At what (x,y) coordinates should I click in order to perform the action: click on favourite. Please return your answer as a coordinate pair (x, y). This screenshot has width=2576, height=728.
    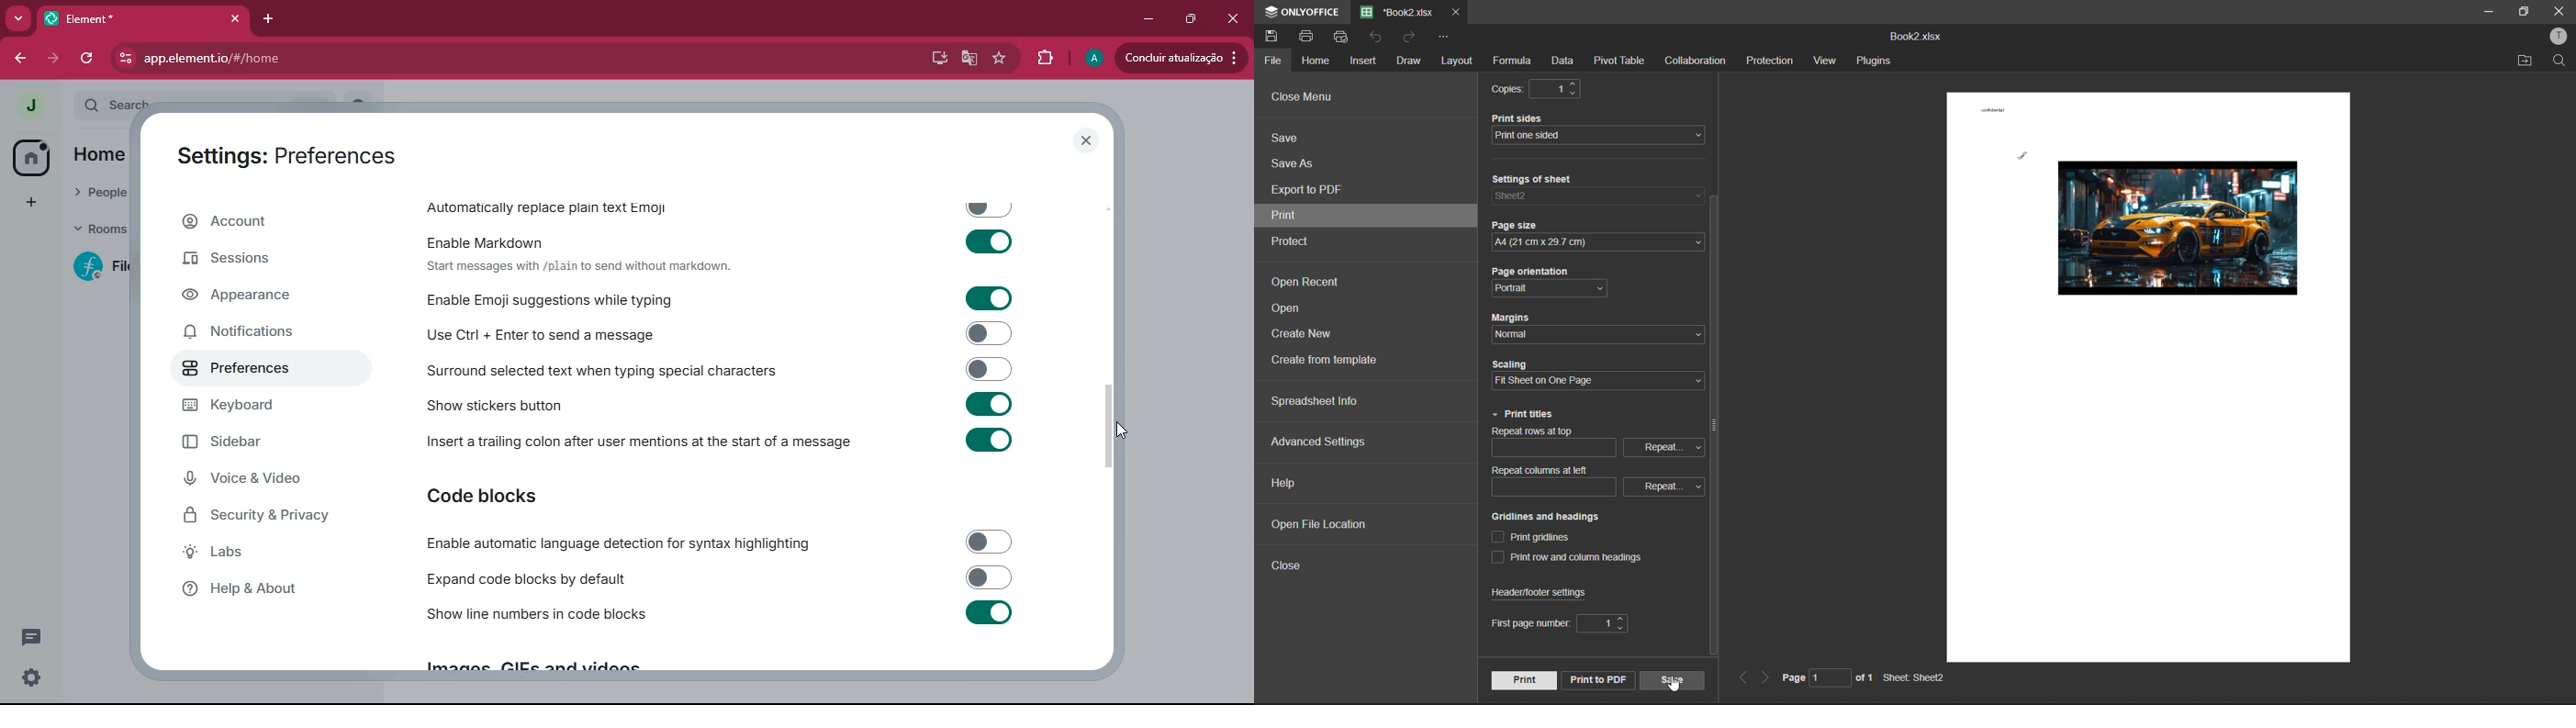
    Looking at the image, I should click on (999, 58).